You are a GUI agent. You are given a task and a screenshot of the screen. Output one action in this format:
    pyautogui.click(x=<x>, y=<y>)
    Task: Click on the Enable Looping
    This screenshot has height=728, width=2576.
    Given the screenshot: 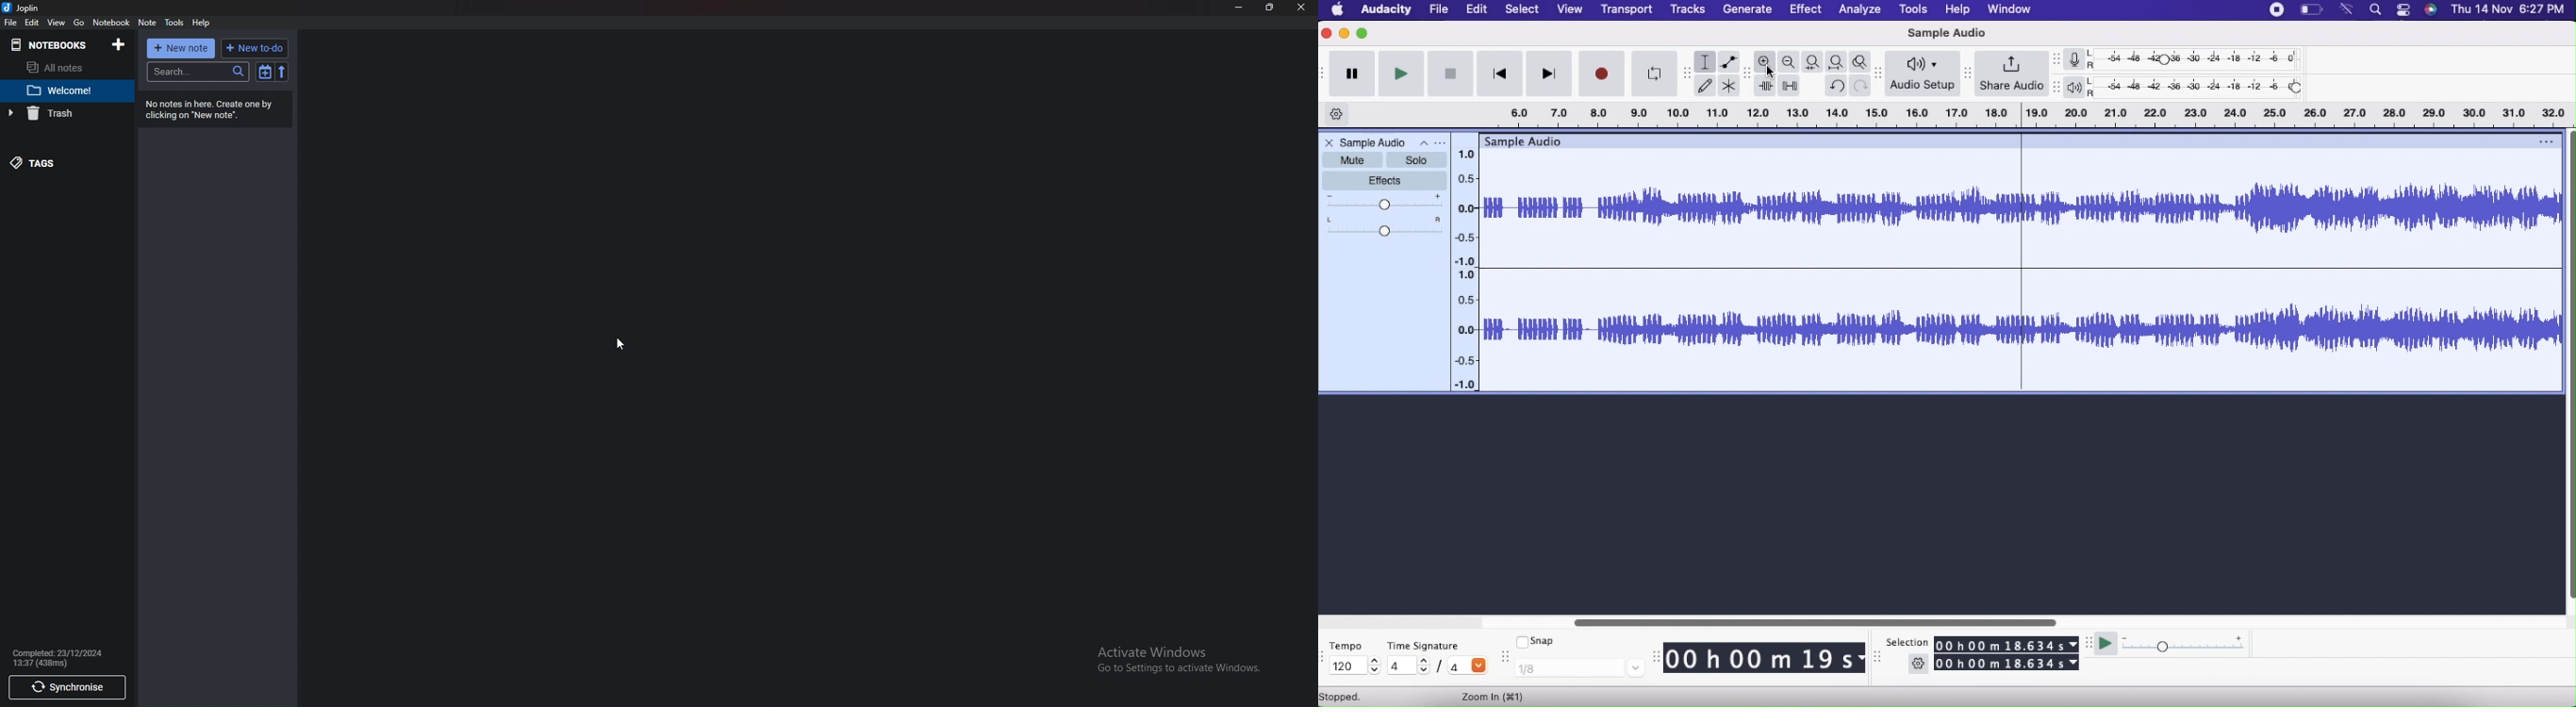 What is the action you would take?
    pyautogui.click(x=1650, y=74)
    